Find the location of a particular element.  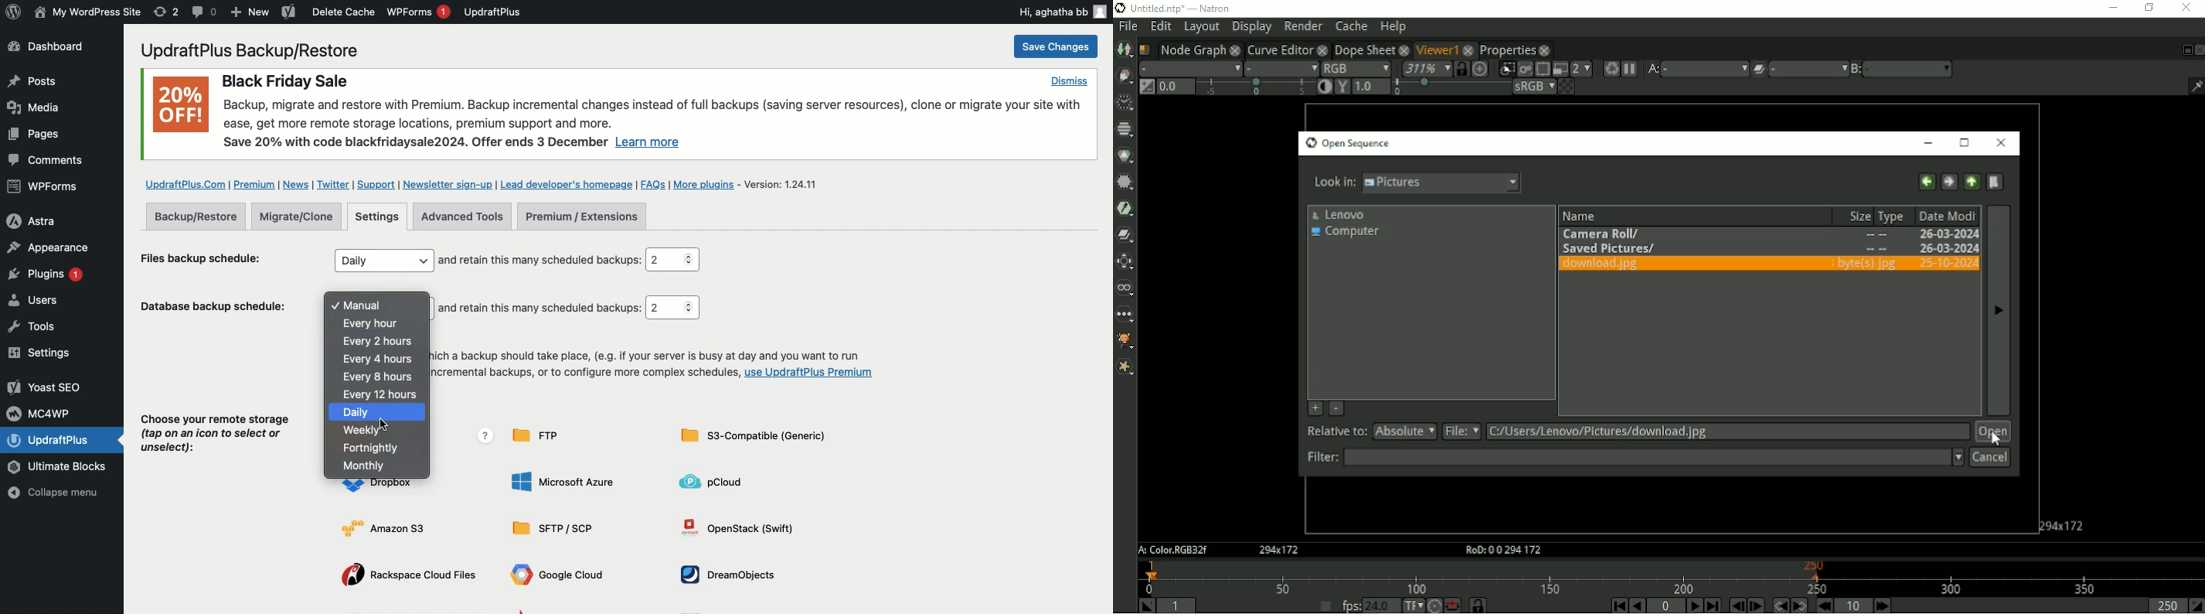

Delete cache is located at coordinates (344, 12).